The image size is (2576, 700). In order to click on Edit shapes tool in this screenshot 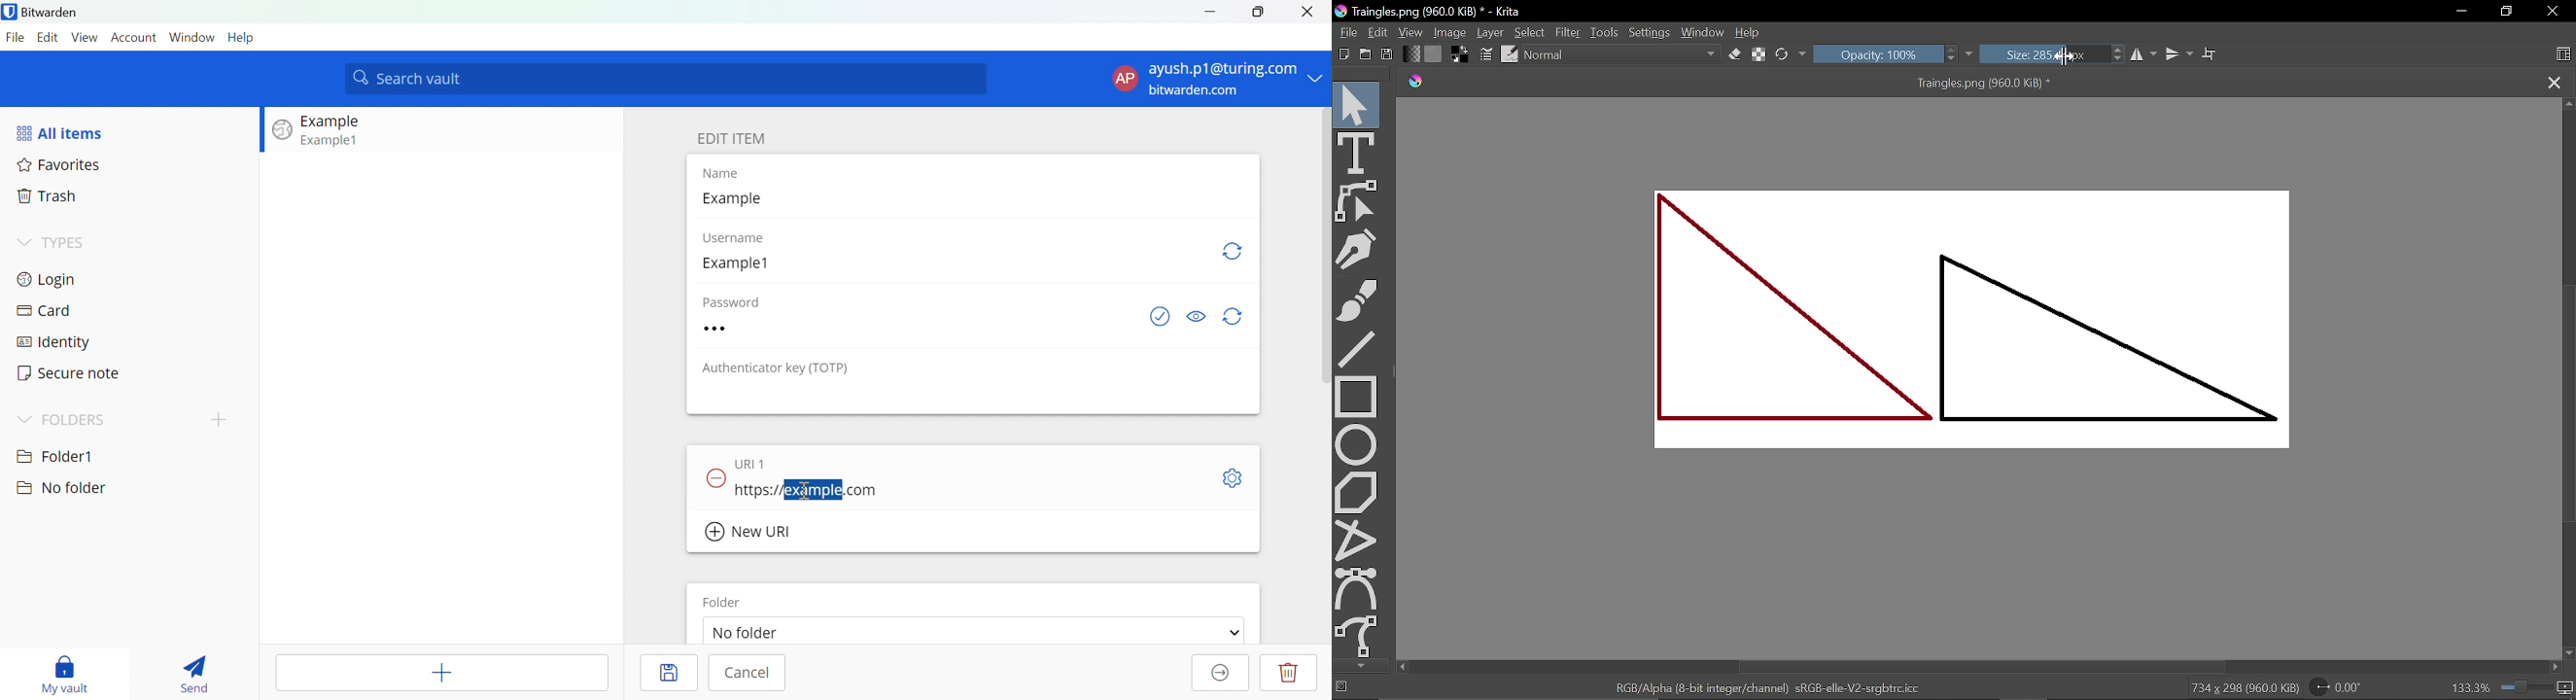, I will do `click(1358, 201)`.